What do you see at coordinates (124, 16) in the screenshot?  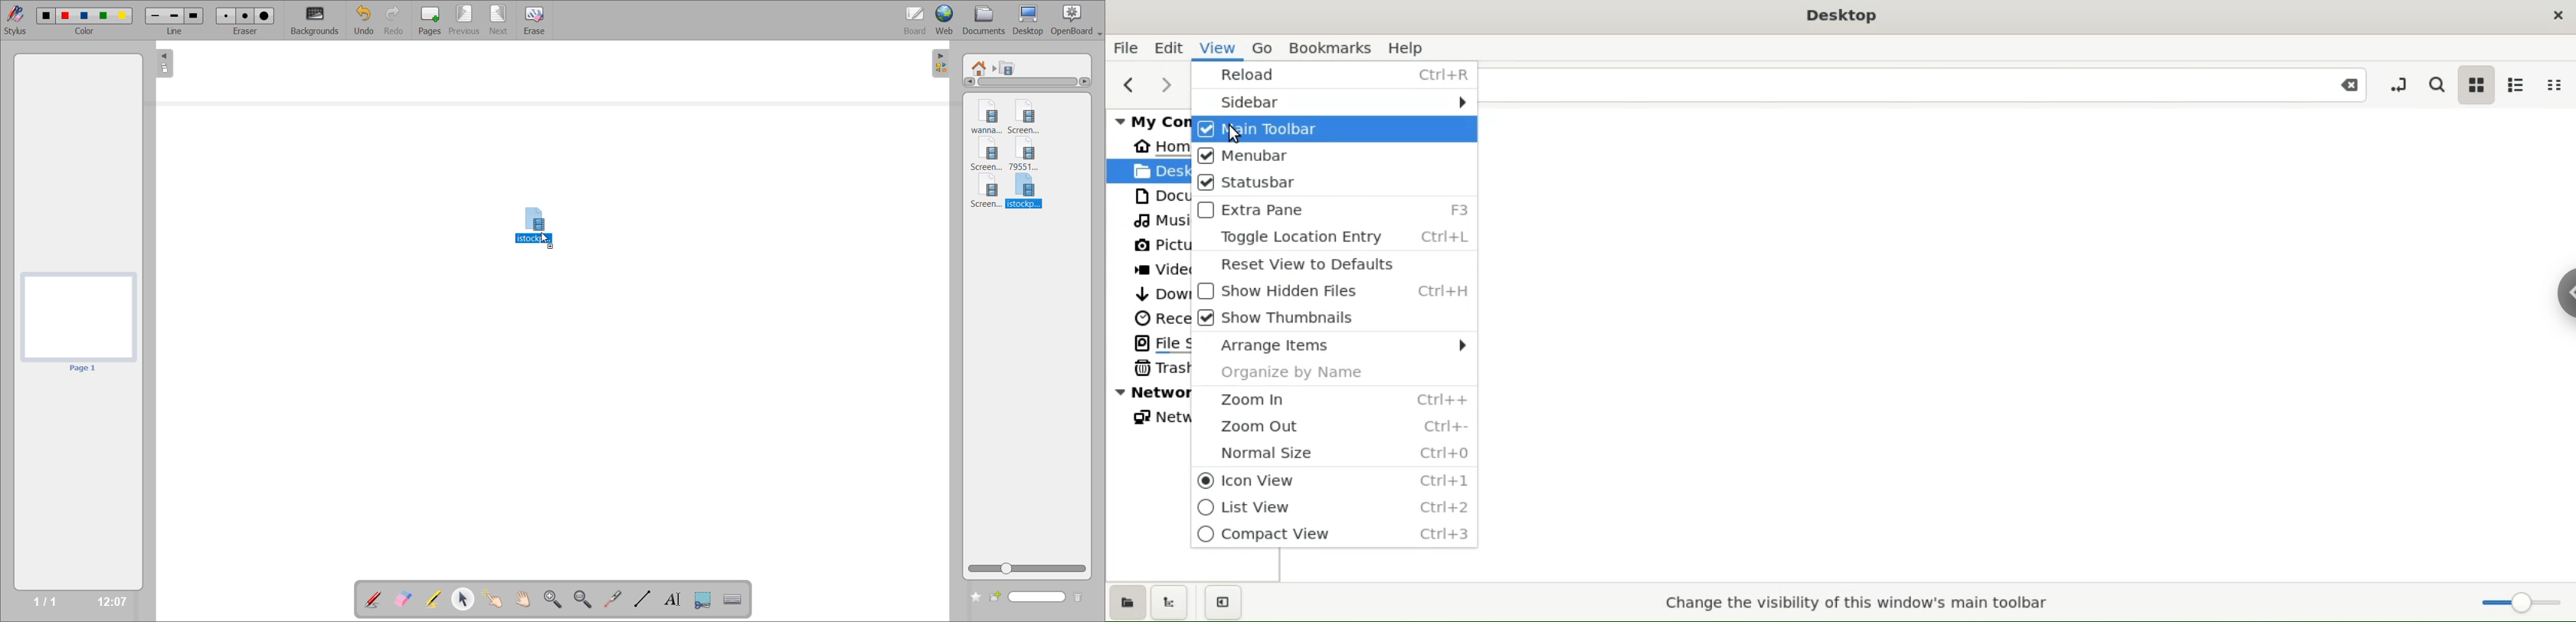 I see `color 5` at bounding box center [124, 16].